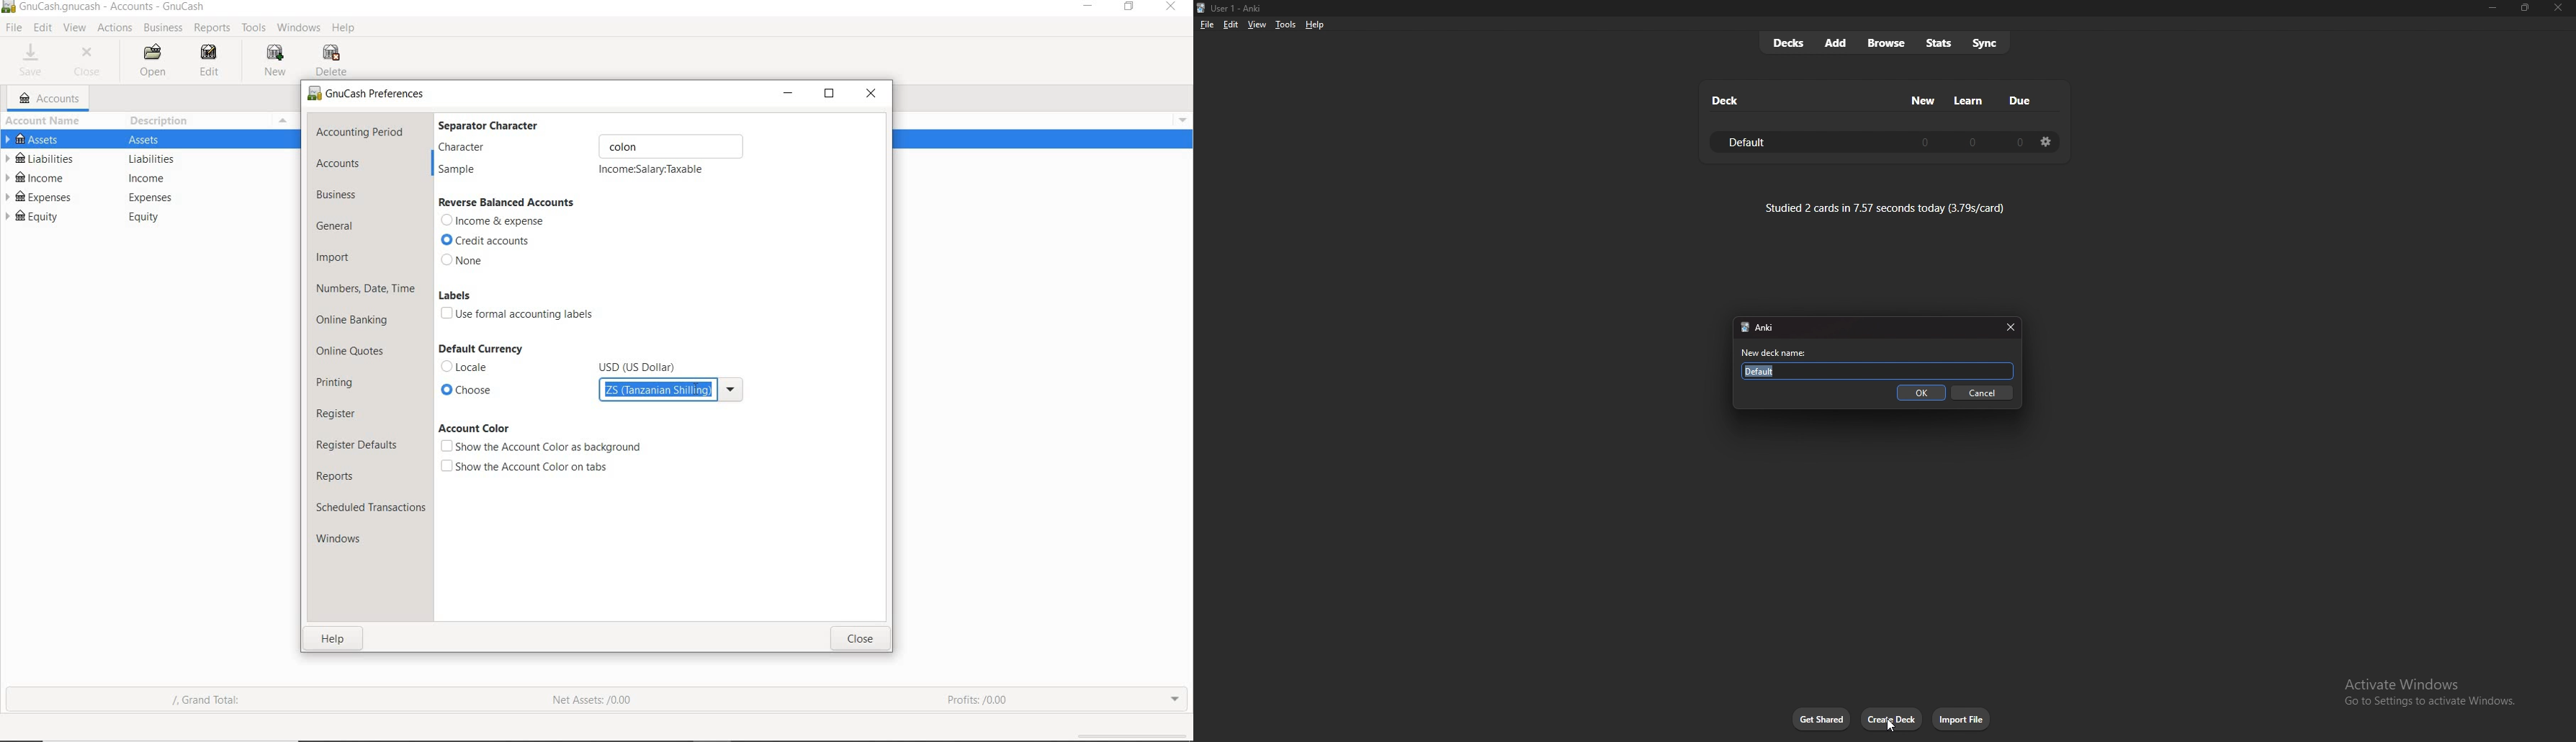 The image size is (2576, 756). What do you see at coordinates (1241, 9) in the screenshot?
I see `User 1 - Anki` at bounding box center [1241, 9].